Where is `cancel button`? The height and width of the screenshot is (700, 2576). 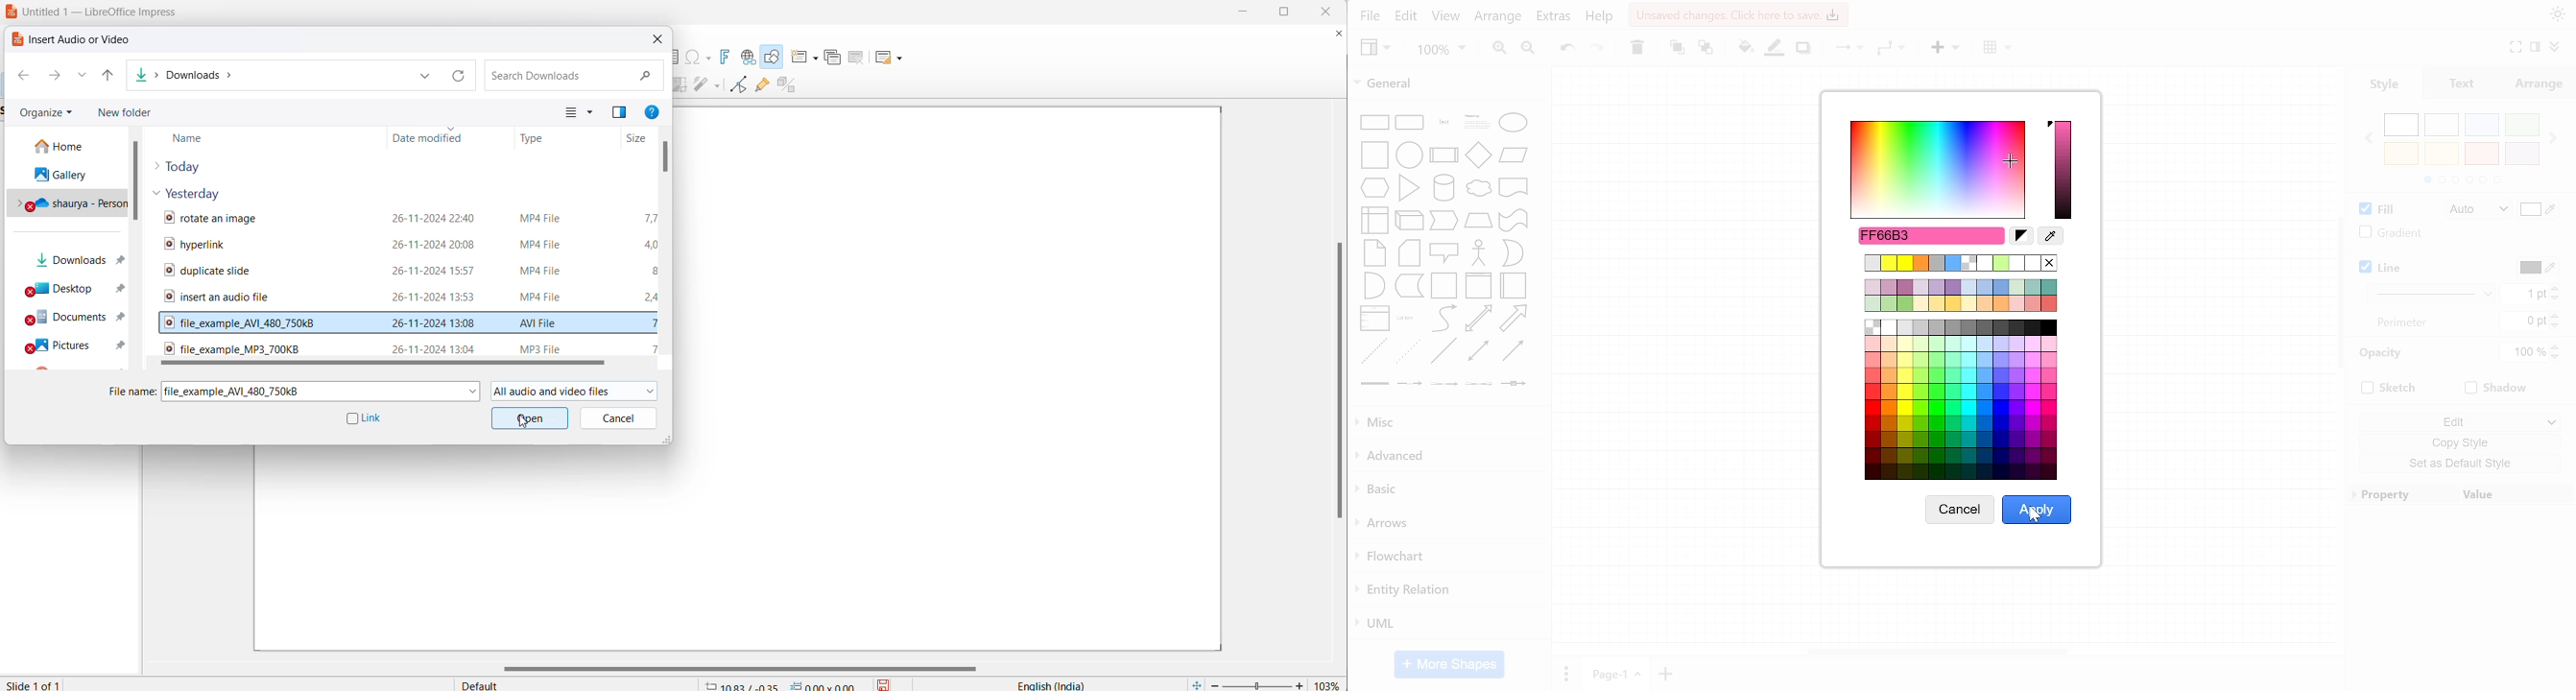 cancel button is located at coordinates (618, 419).